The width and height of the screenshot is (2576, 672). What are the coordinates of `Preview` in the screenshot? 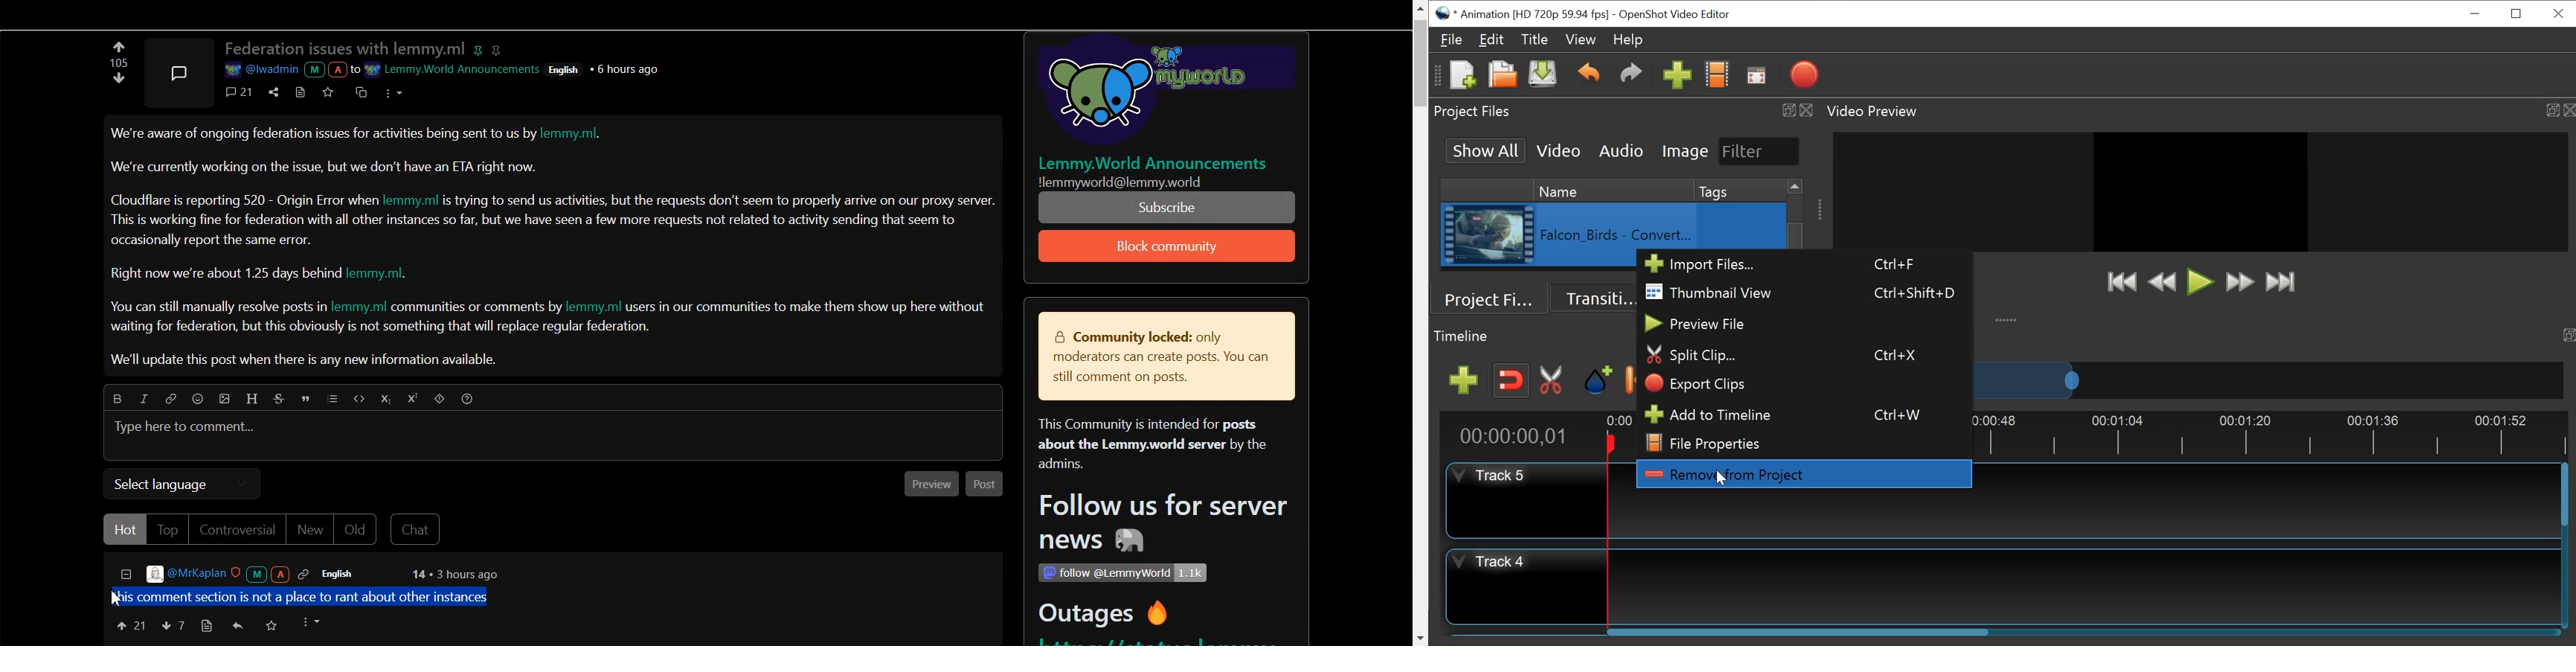 It's located at (927, 485).